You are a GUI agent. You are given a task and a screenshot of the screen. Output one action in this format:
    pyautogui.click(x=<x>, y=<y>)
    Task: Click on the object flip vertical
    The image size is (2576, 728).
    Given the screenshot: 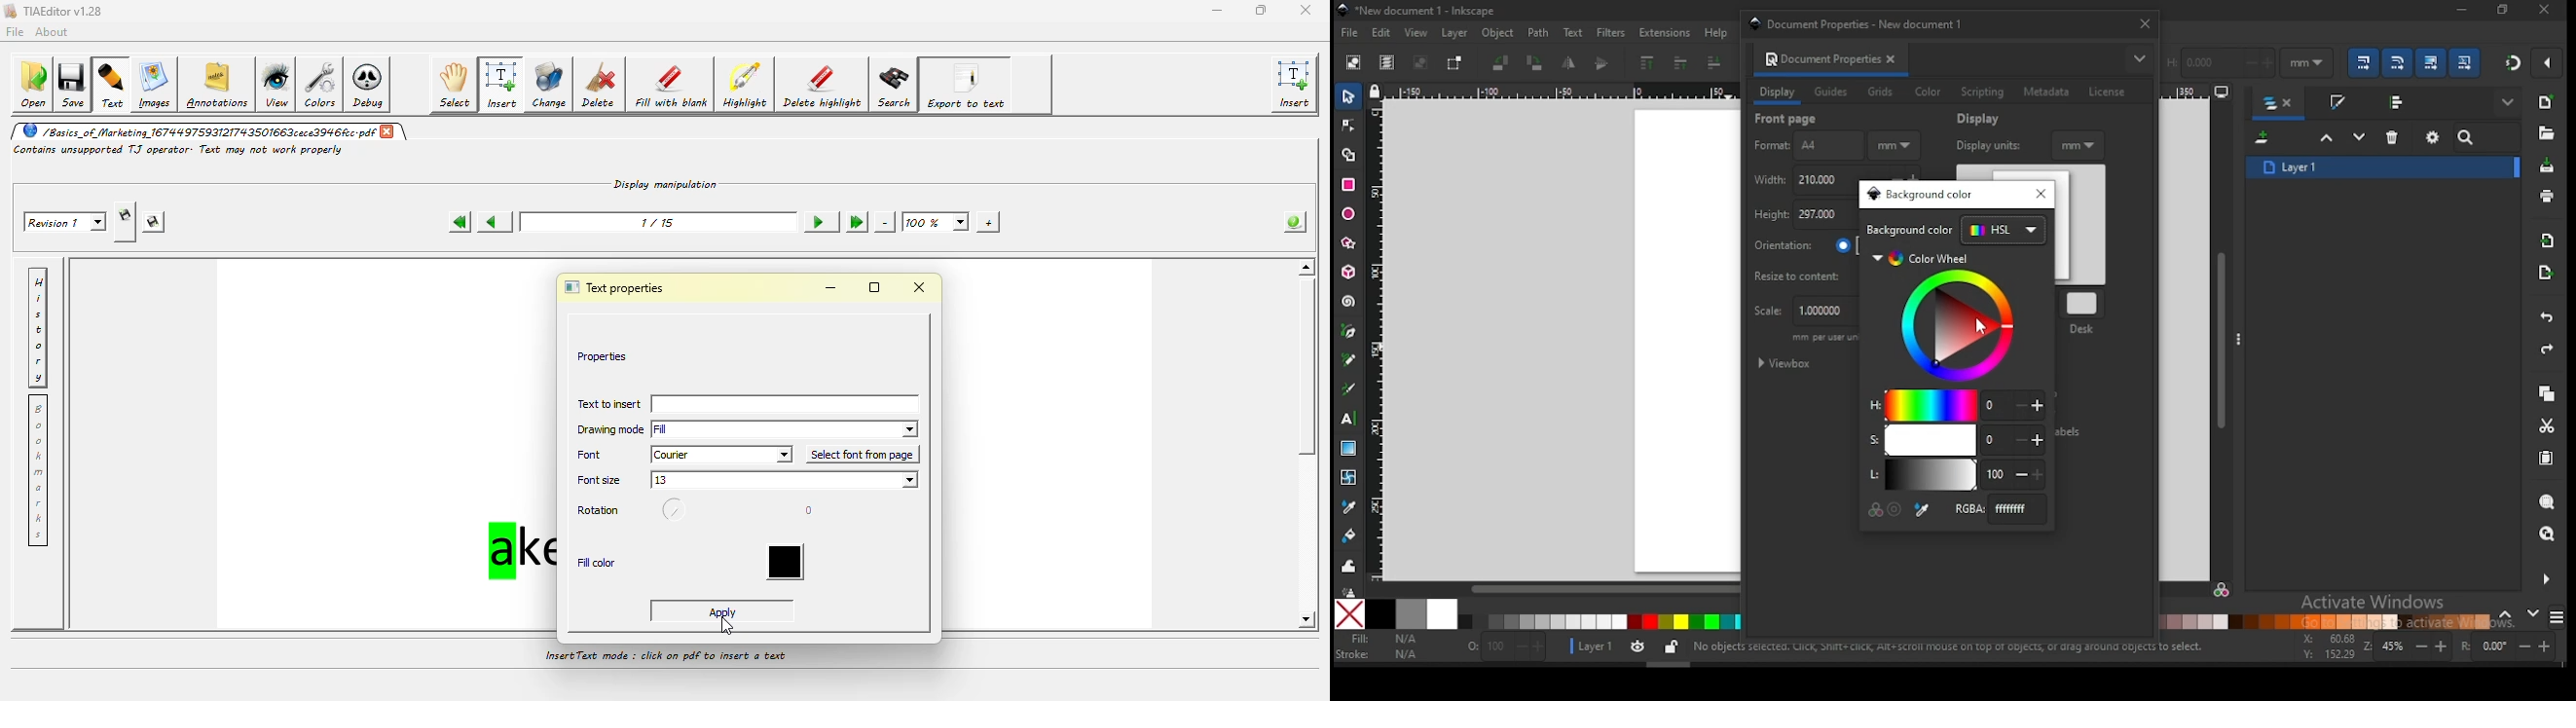 What is the action you would take?
    pyautogui.click(x=1602, y=63)
    